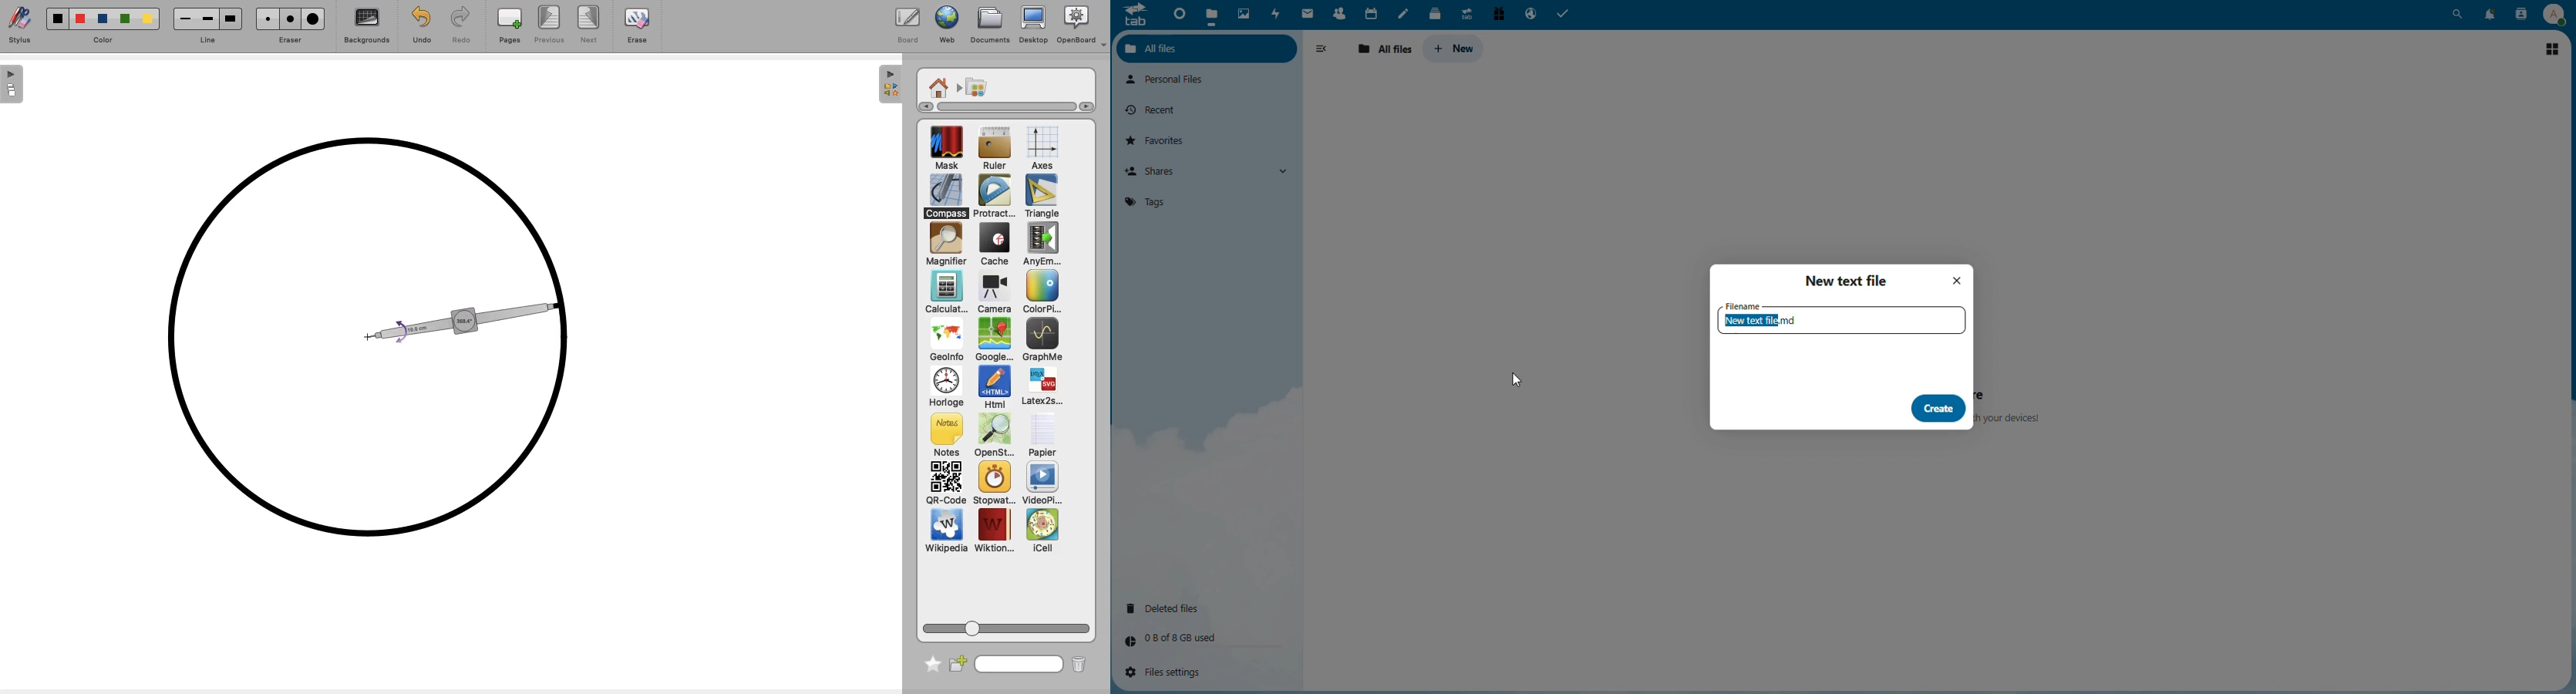 The height and width of the screenshot is (700, 2576). I want to click on file, so click(1213, 12).